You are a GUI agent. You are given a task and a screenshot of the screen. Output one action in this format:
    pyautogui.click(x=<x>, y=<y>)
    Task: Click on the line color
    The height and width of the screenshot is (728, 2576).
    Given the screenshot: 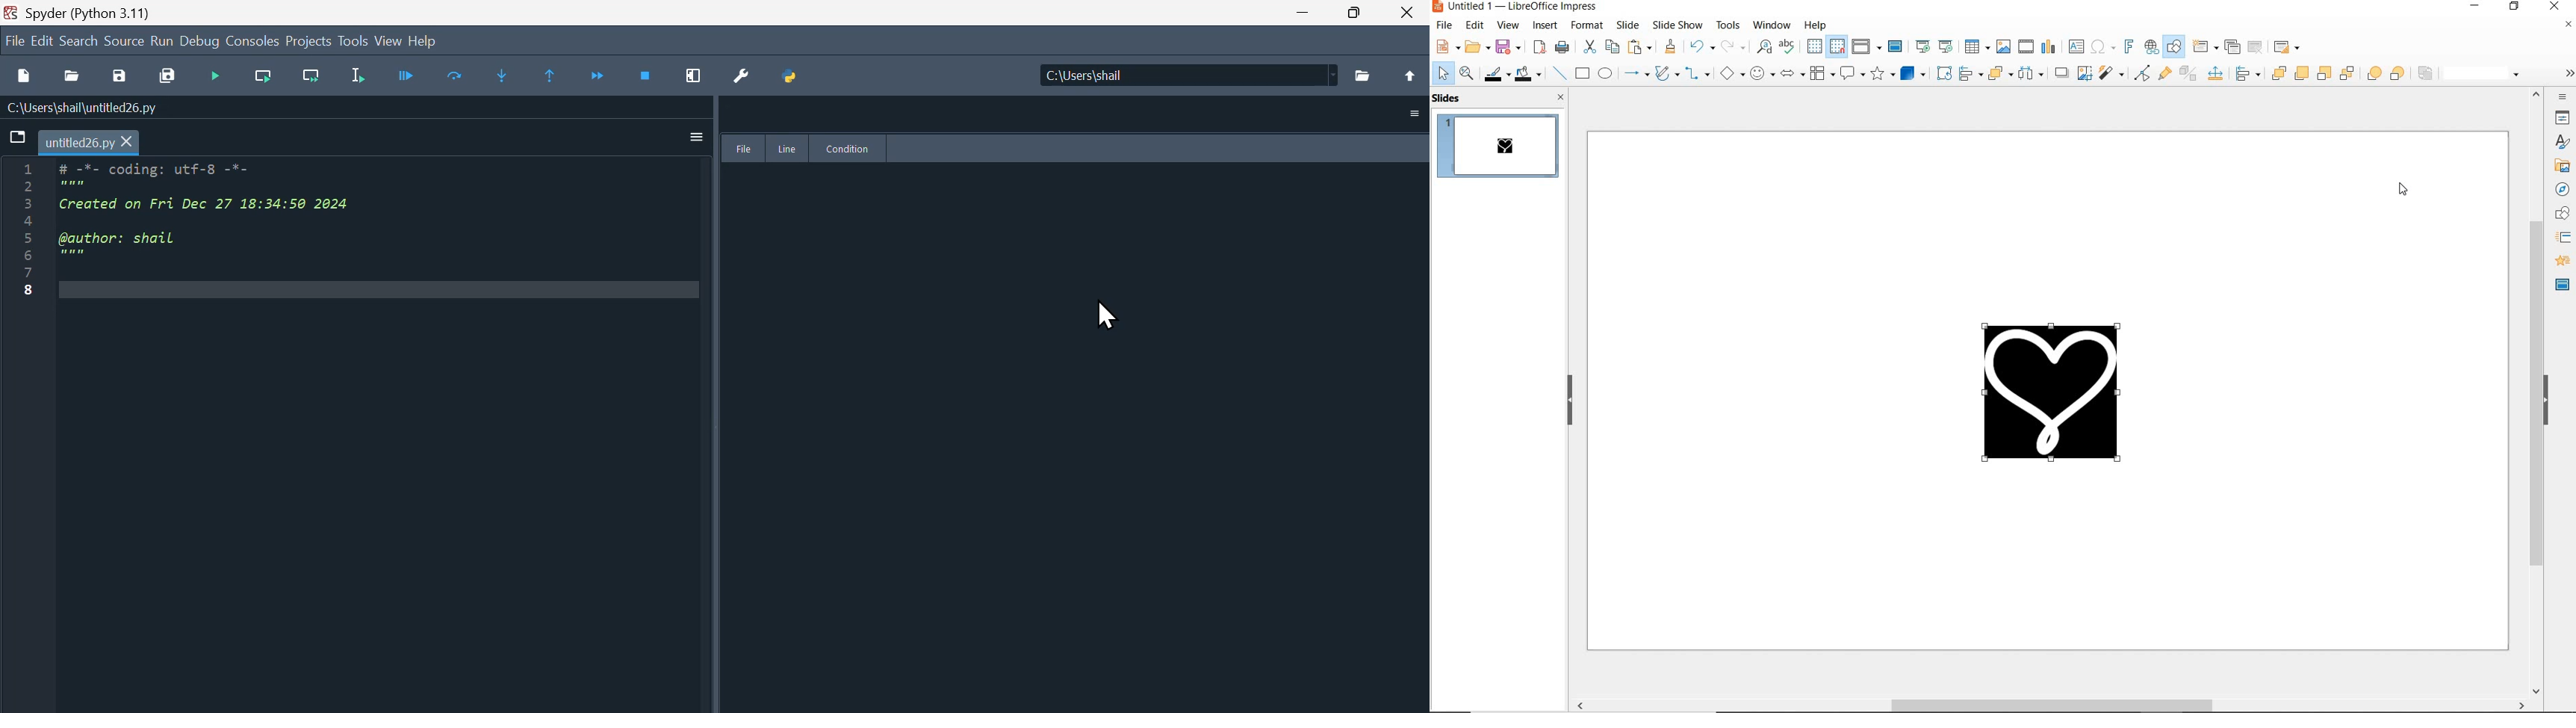 What is the action you would take?
    pyautogui.click(x=1496, y=74)
    